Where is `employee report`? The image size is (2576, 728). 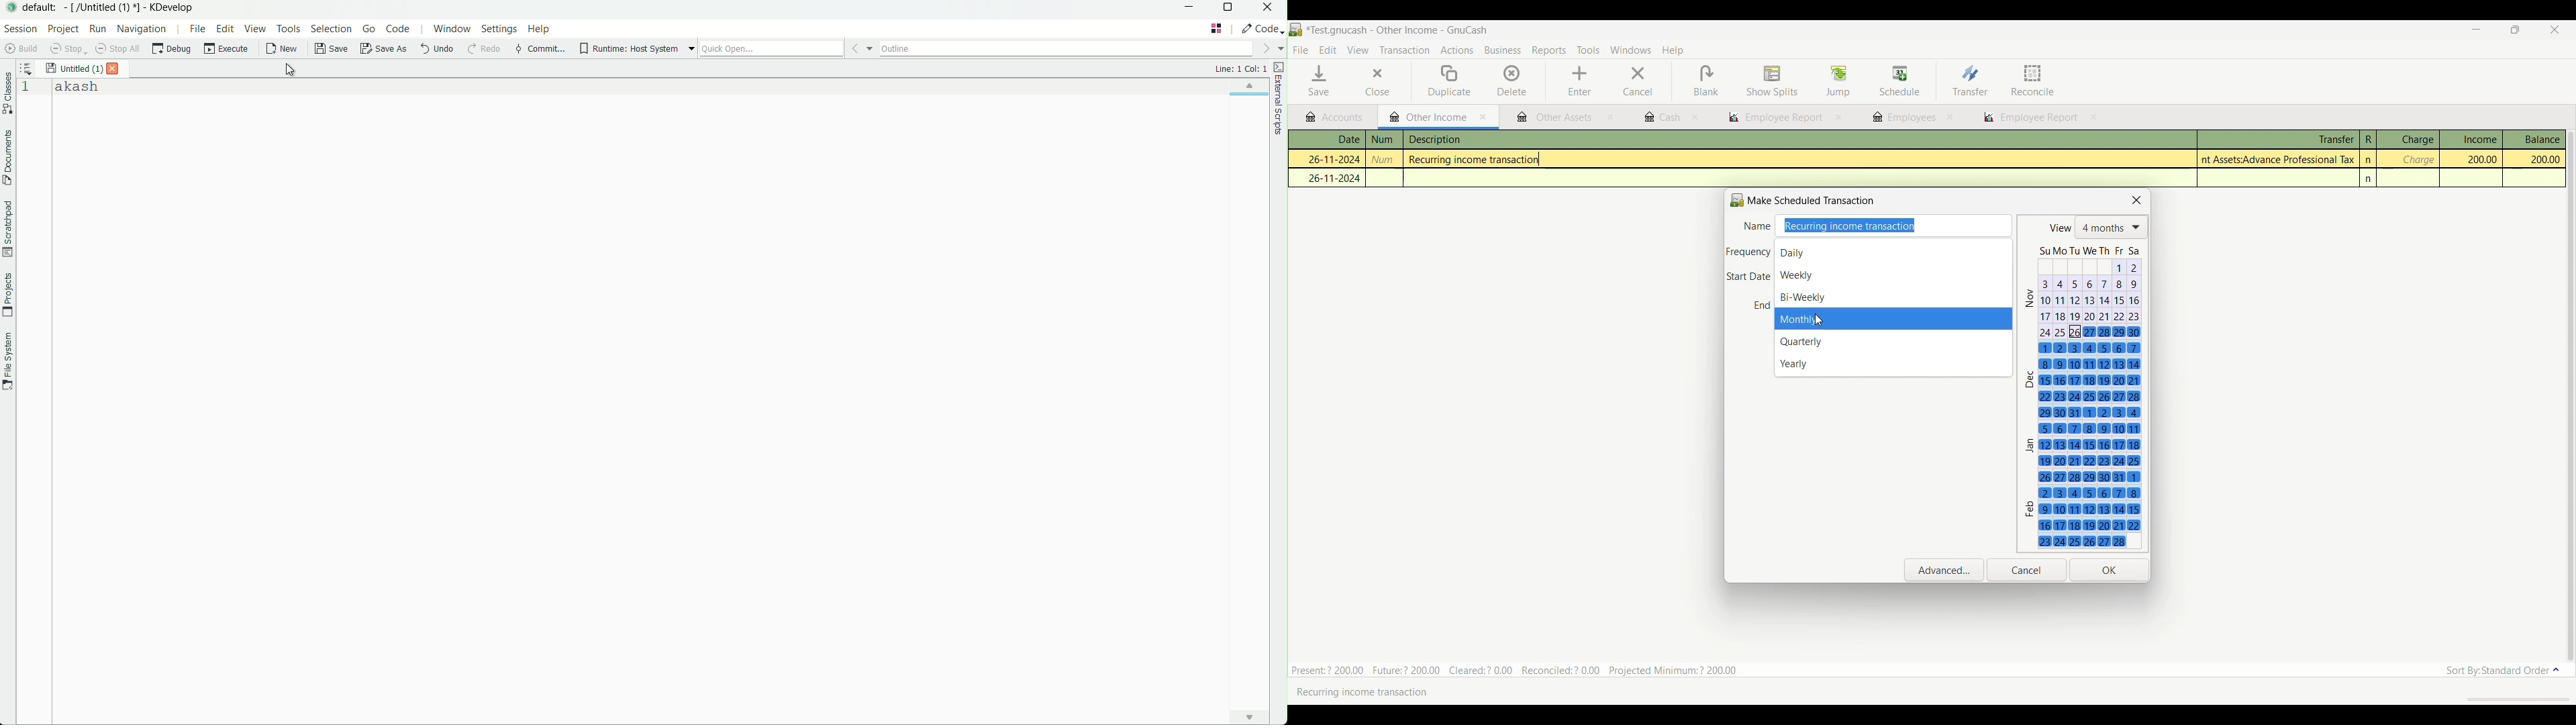
employee report is located at coordinates (1775, 117).